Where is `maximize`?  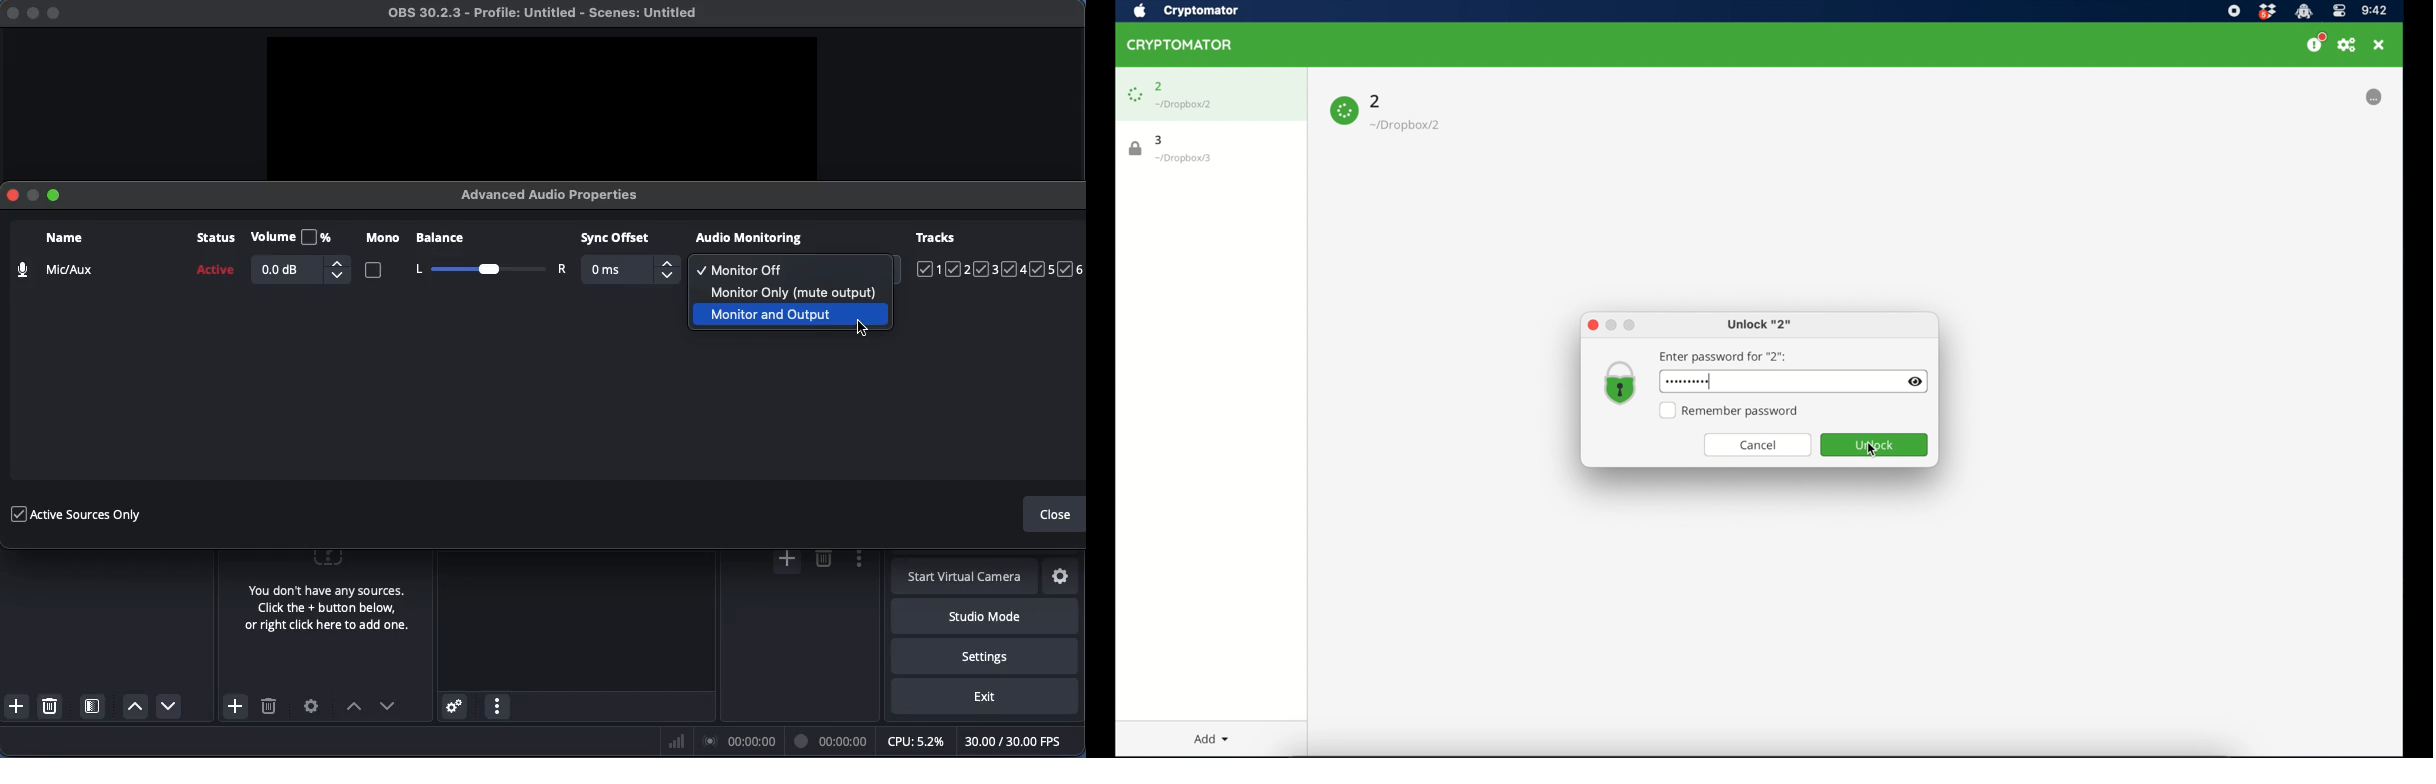 maximize is located at coordinates (1630, 325).